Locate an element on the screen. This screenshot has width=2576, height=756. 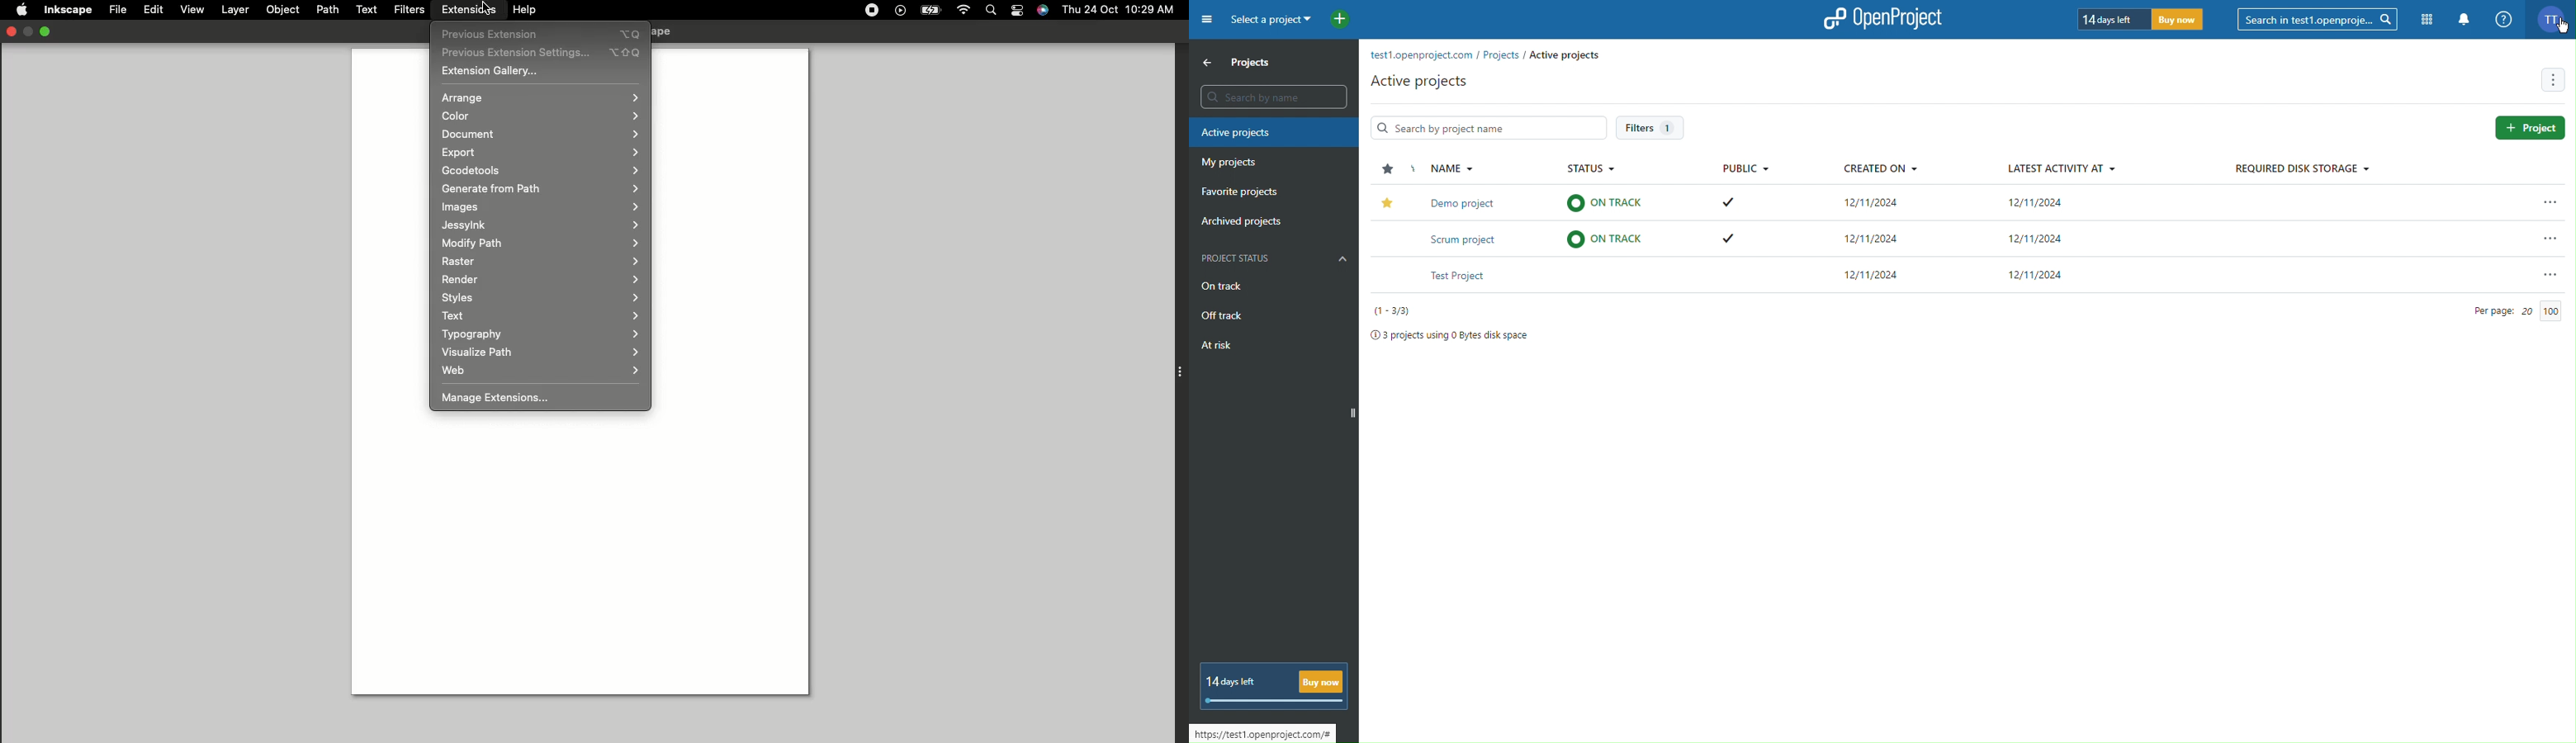
14 days left is located at coordinates (2142, 17).